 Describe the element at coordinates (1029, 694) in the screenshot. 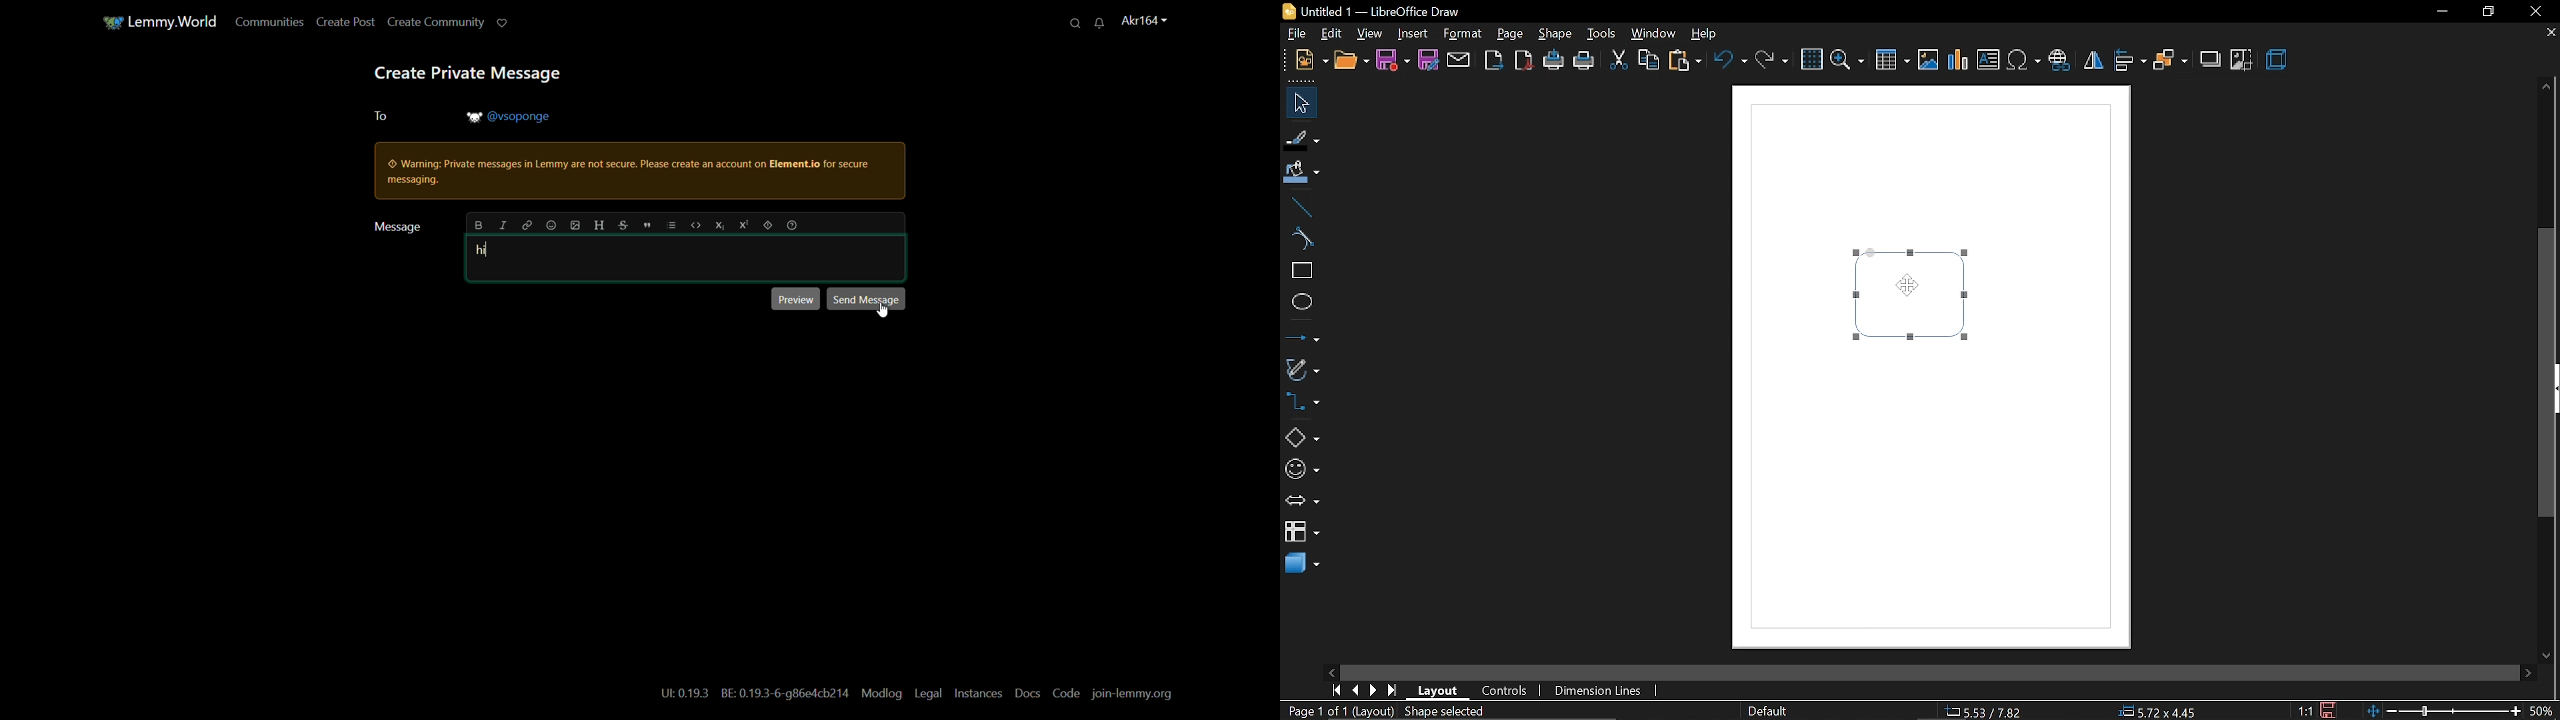

I see `docs` at that location.